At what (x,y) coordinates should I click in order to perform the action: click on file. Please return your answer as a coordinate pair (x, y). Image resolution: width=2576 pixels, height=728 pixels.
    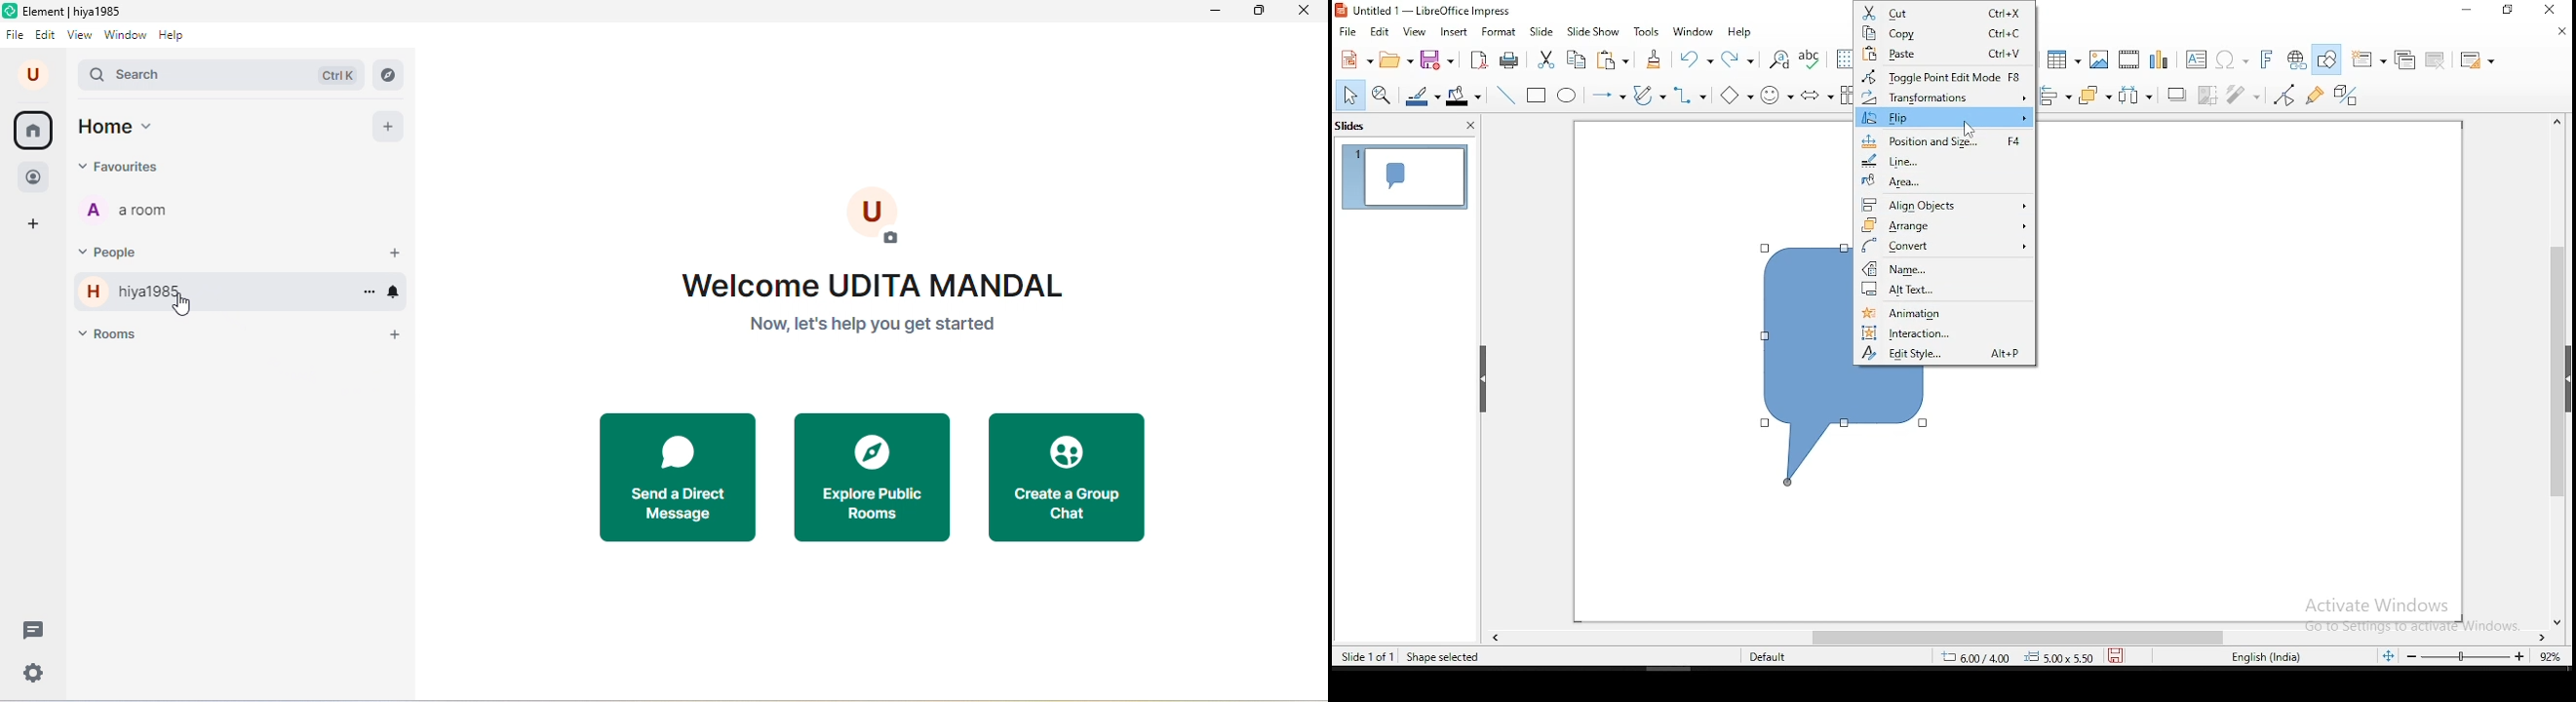
    Looking at the image, I should click on (15, 36).